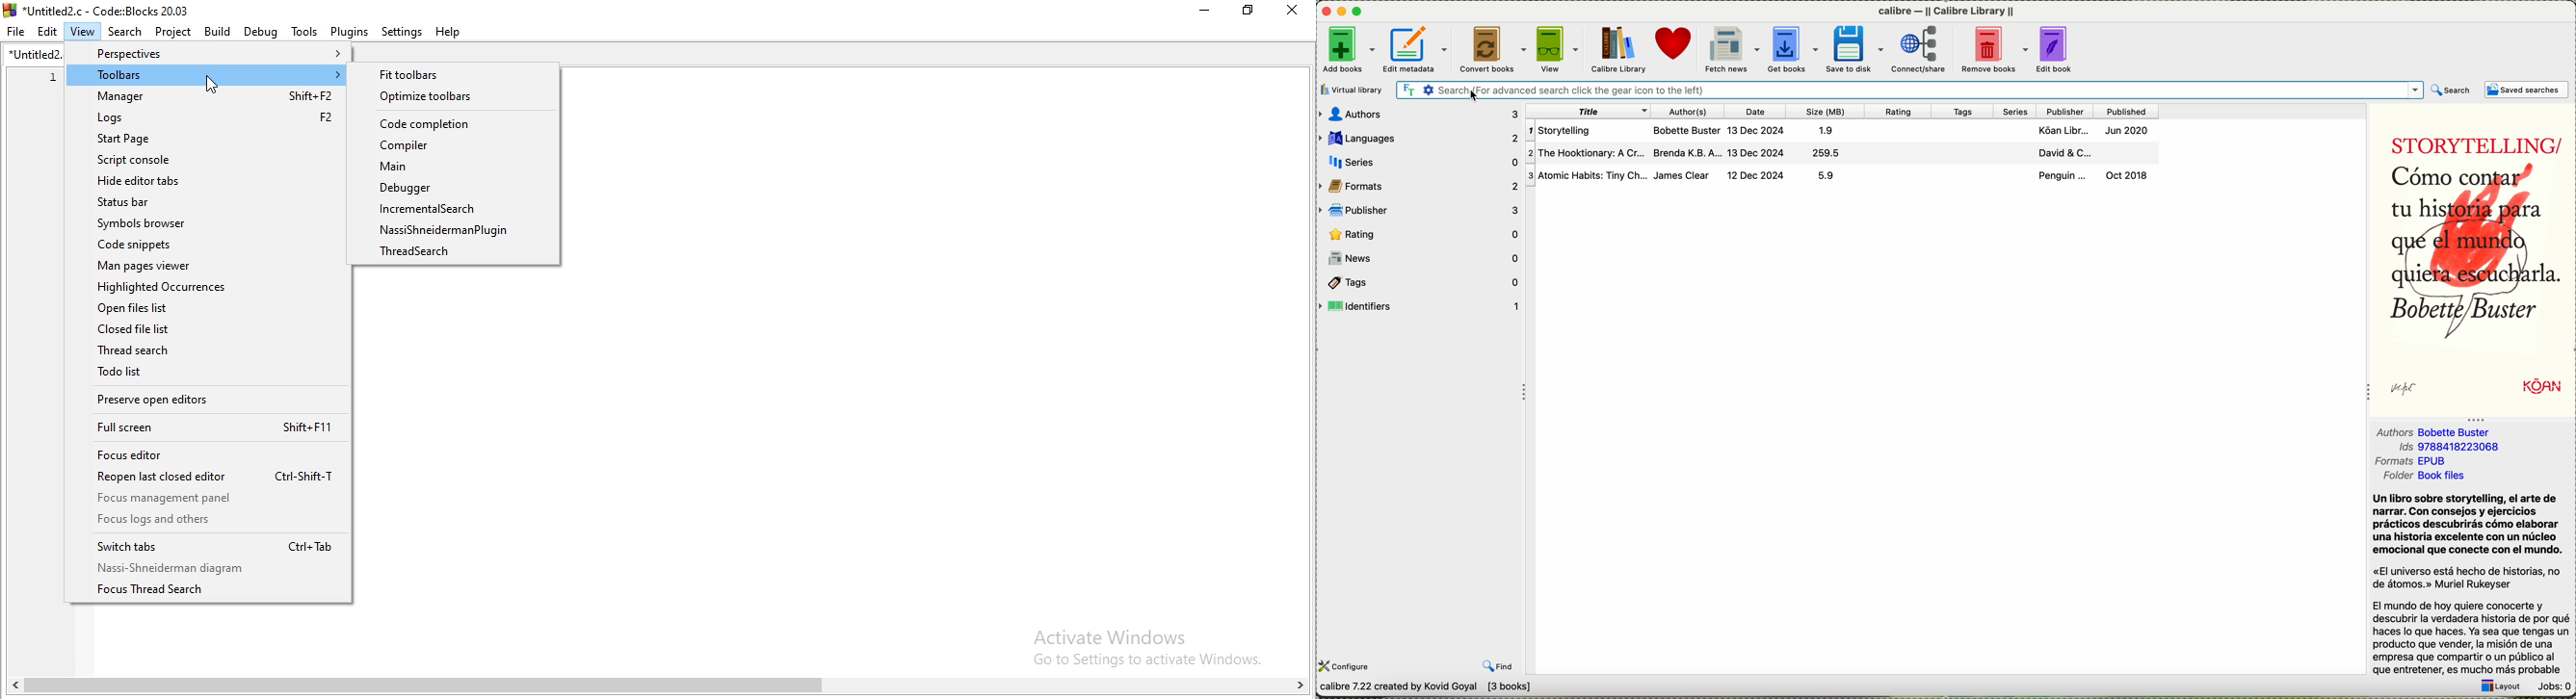 Image resolution: width=2576 pixels, height=700 pixels. What do you see at coordinates (1559, 48) in the screenshot?
I see `view` at bounding box center [1559, 48].